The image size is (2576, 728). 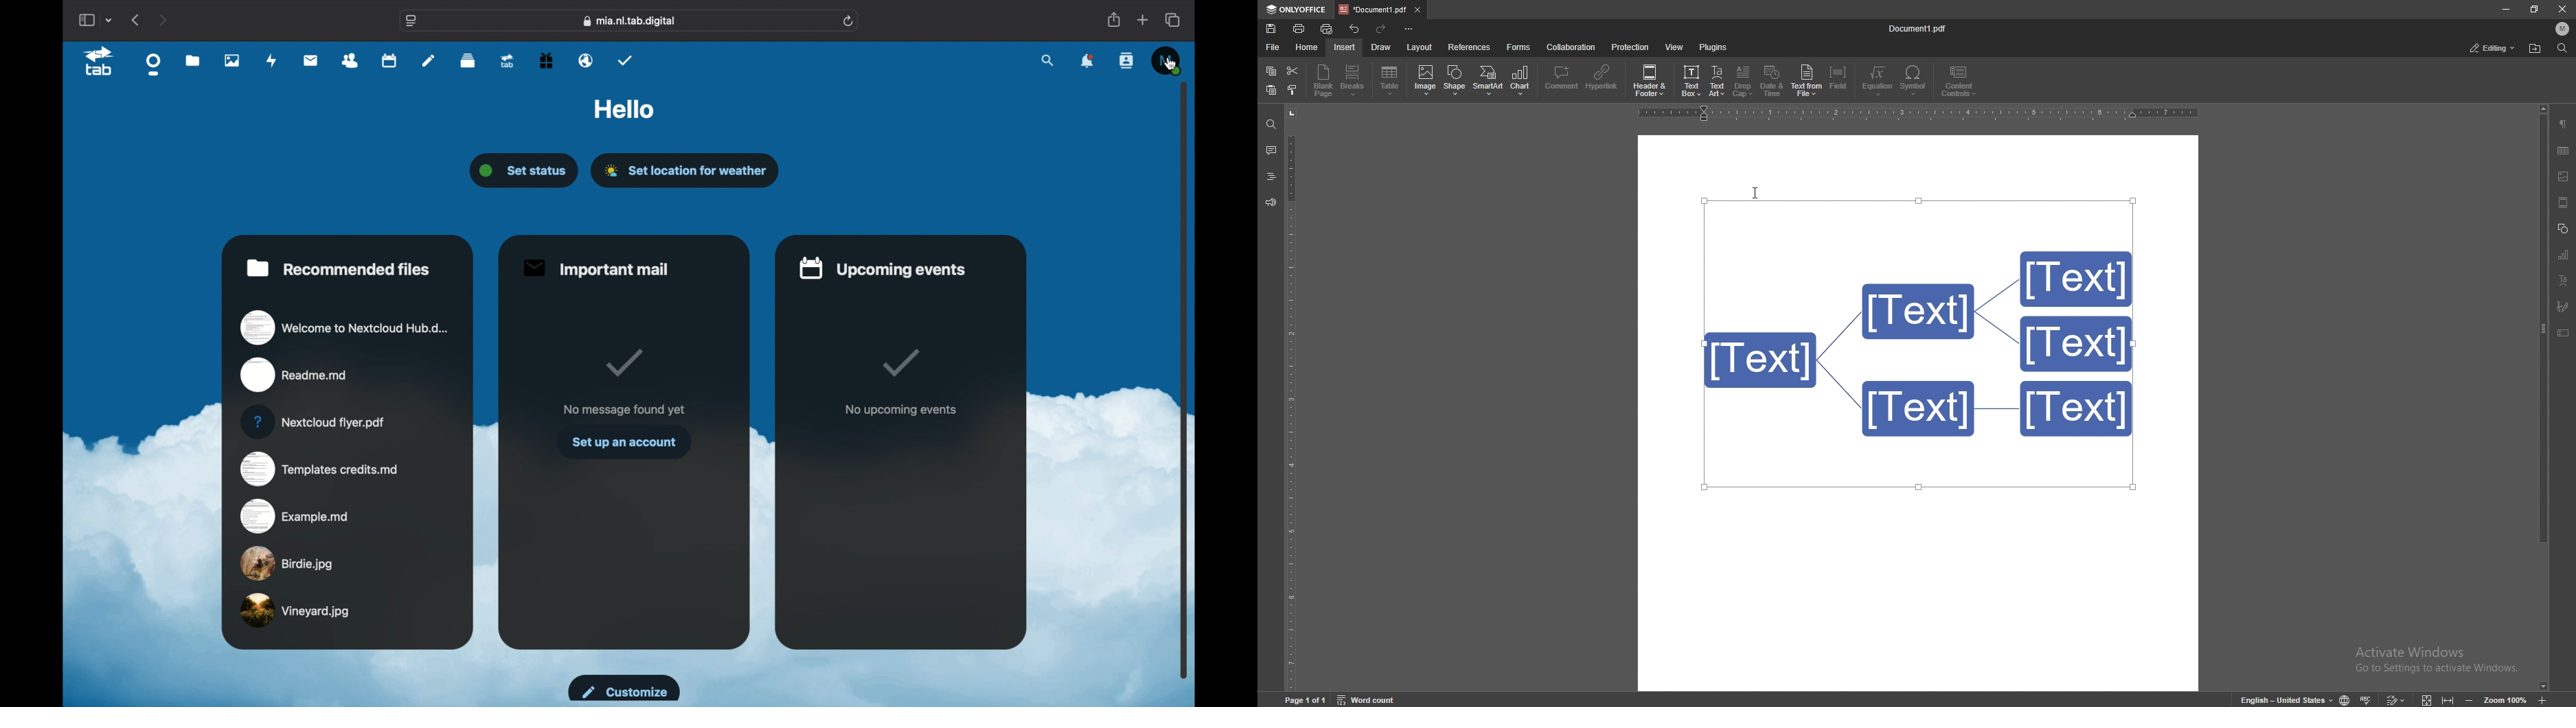 What do you see at coordinates (1271, 29) in the screenshot?
I see `save` at bounding box center [1271, 29].